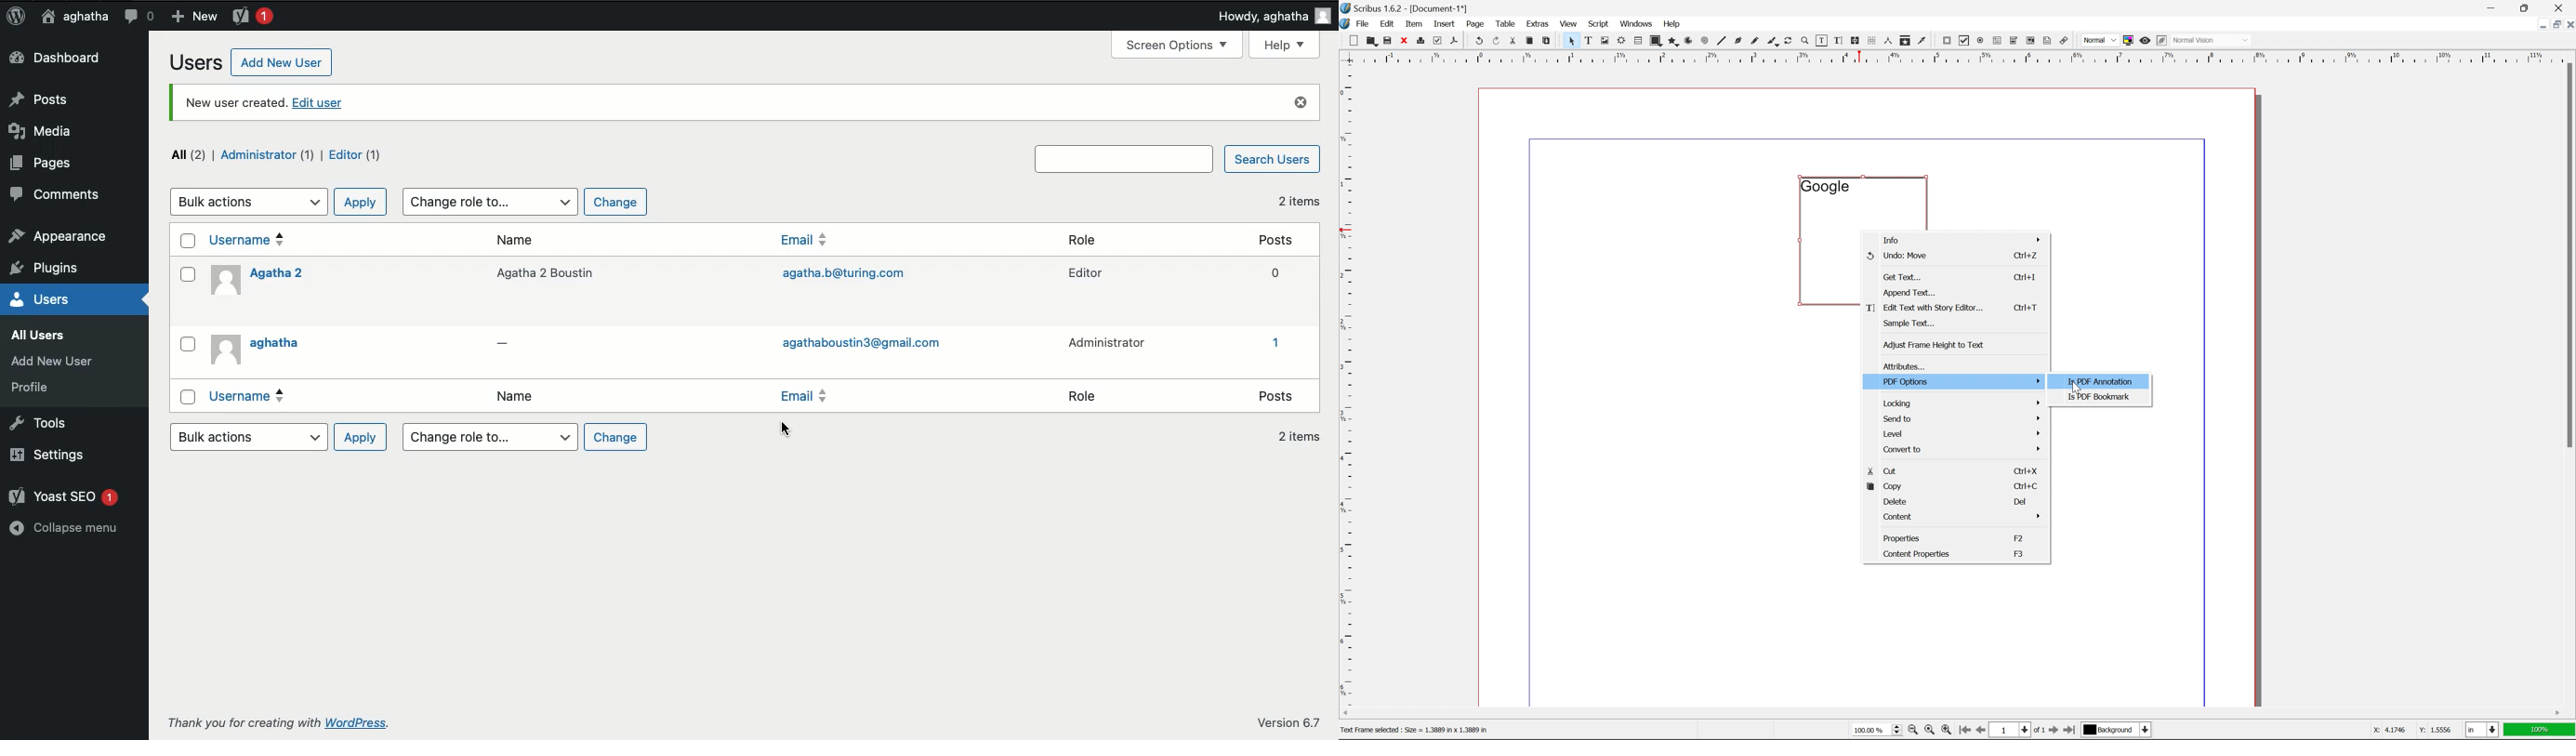 Image resolution: width=2576 pixels, height=756 pixels. I want to click on Edit User , so click(316, 106).